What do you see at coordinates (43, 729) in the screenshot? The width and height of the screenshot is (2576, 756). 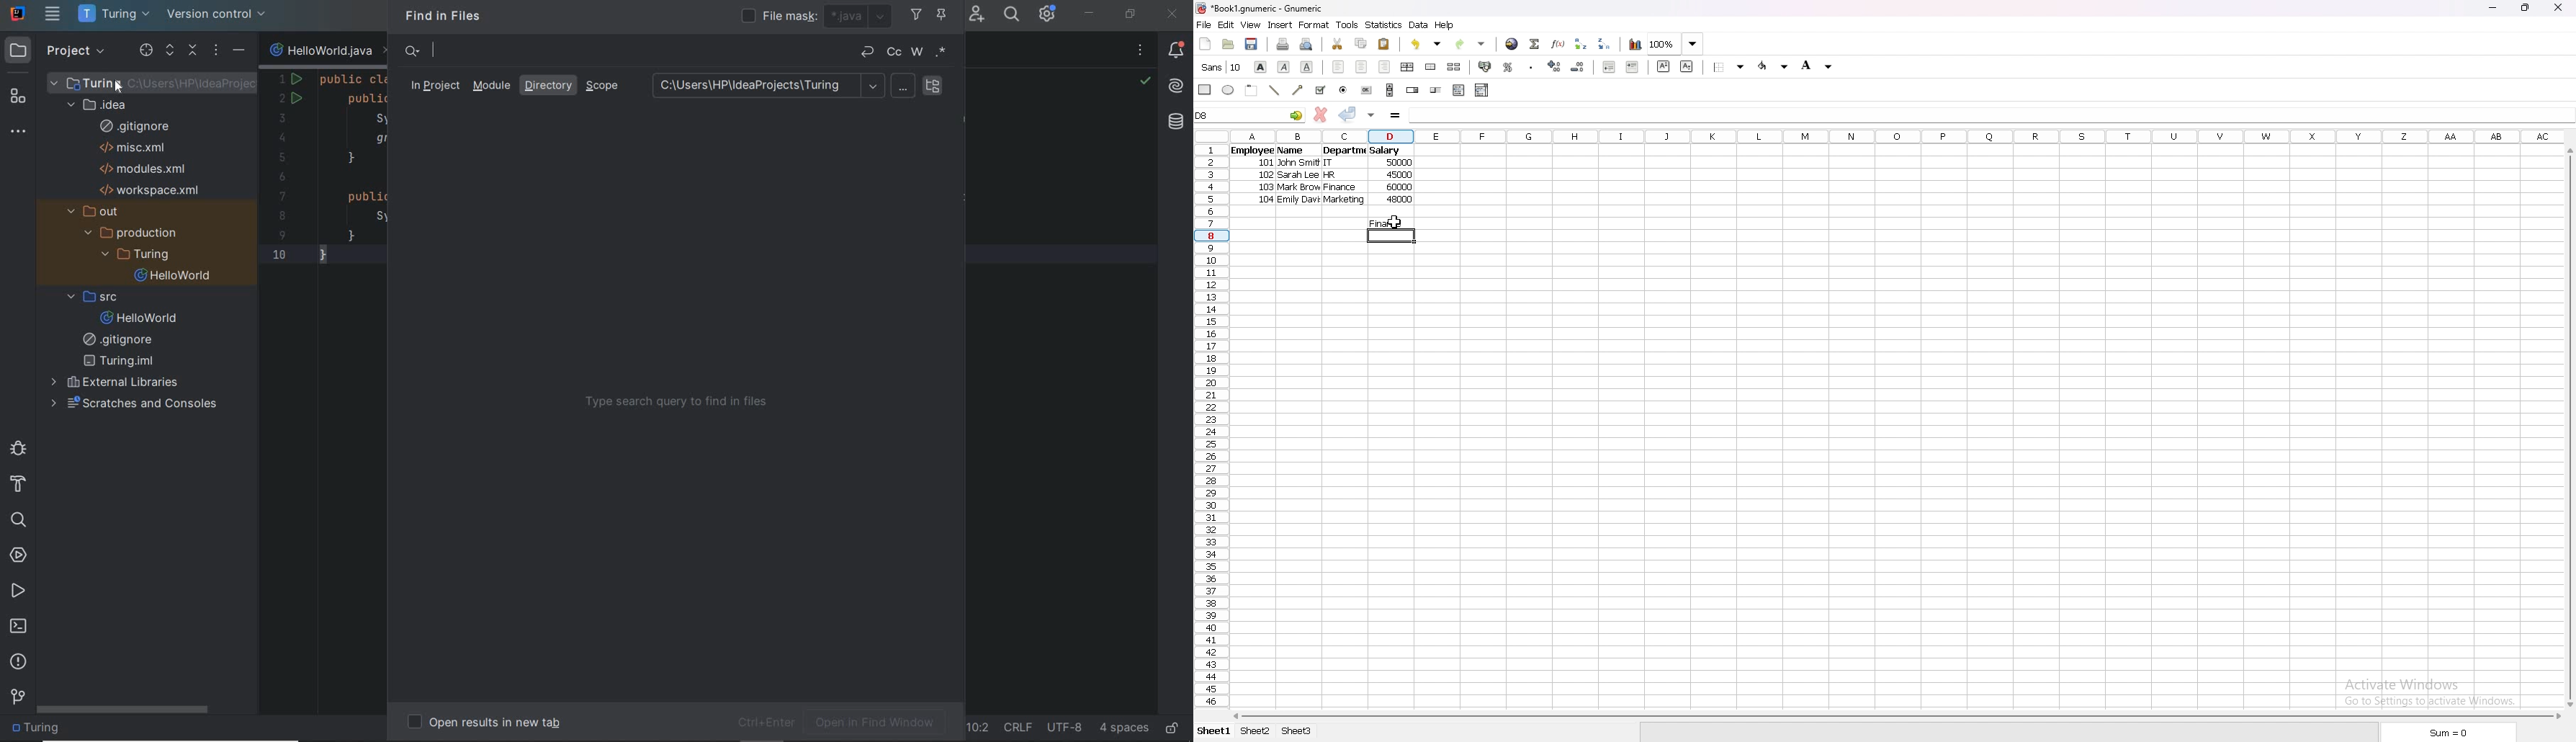 I see `folder` at bounding box center [43, 729].